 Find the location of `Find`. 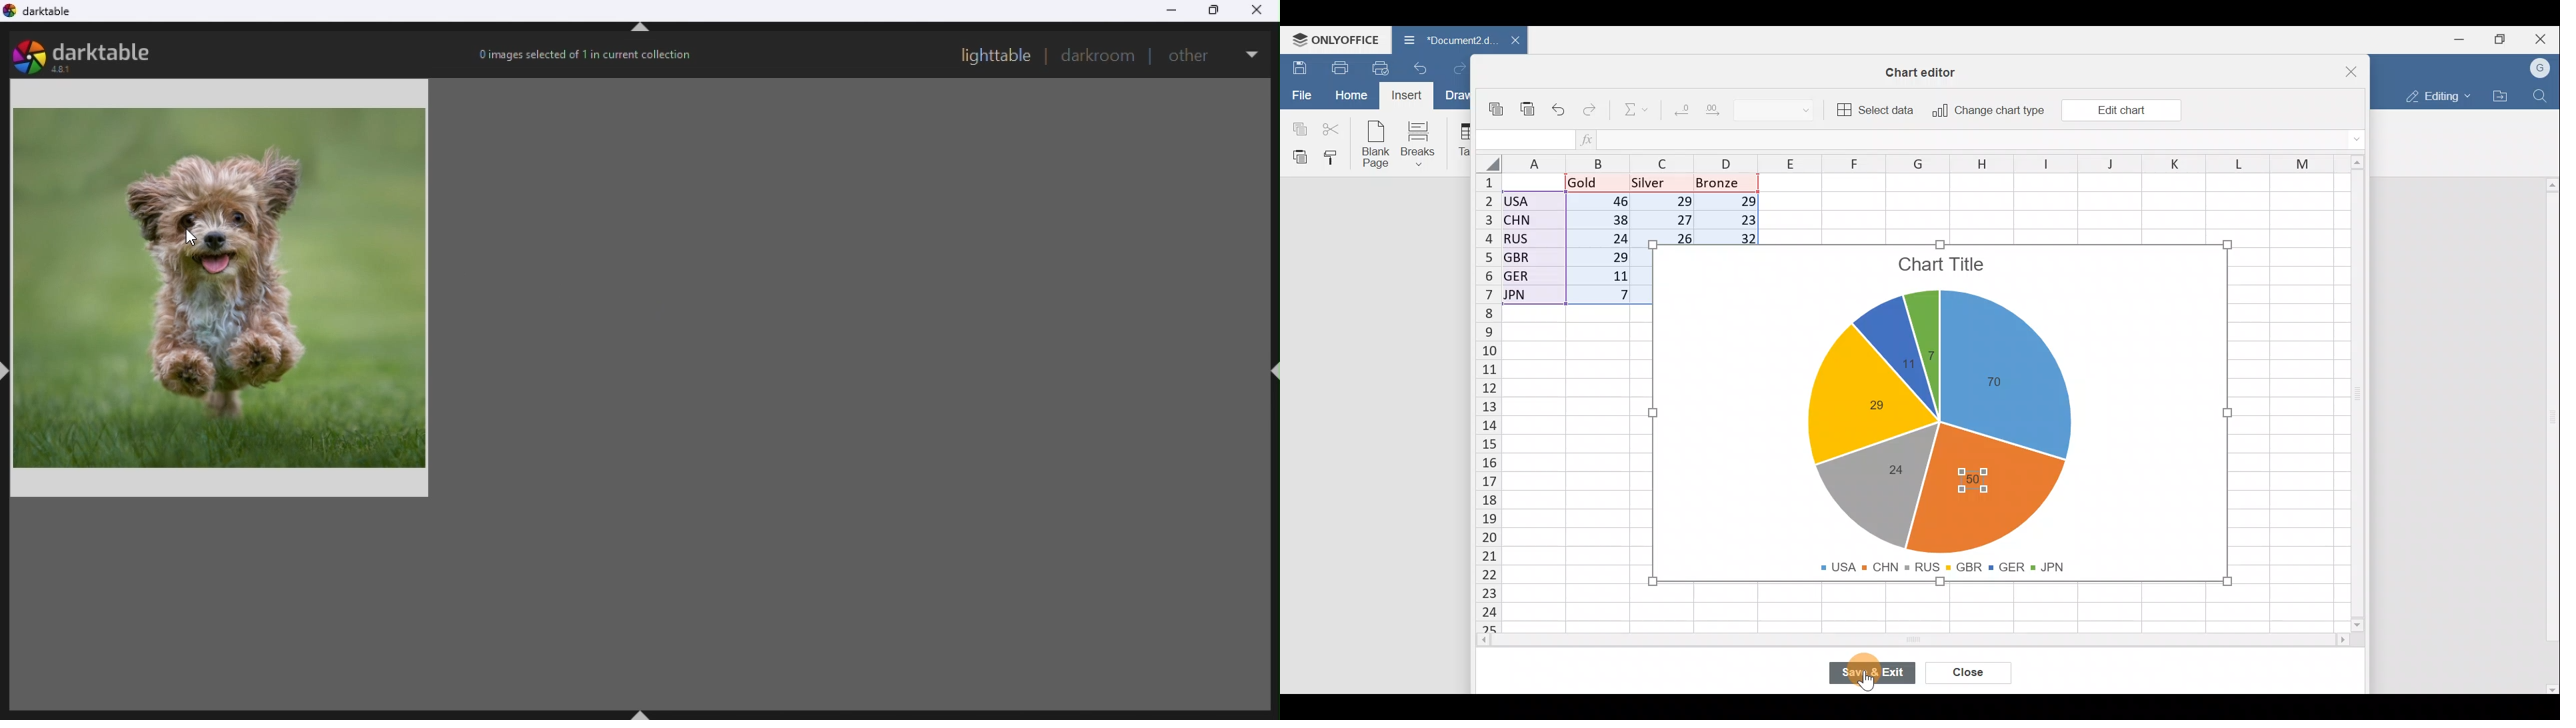

Find is located at coordinates (2543, 93).